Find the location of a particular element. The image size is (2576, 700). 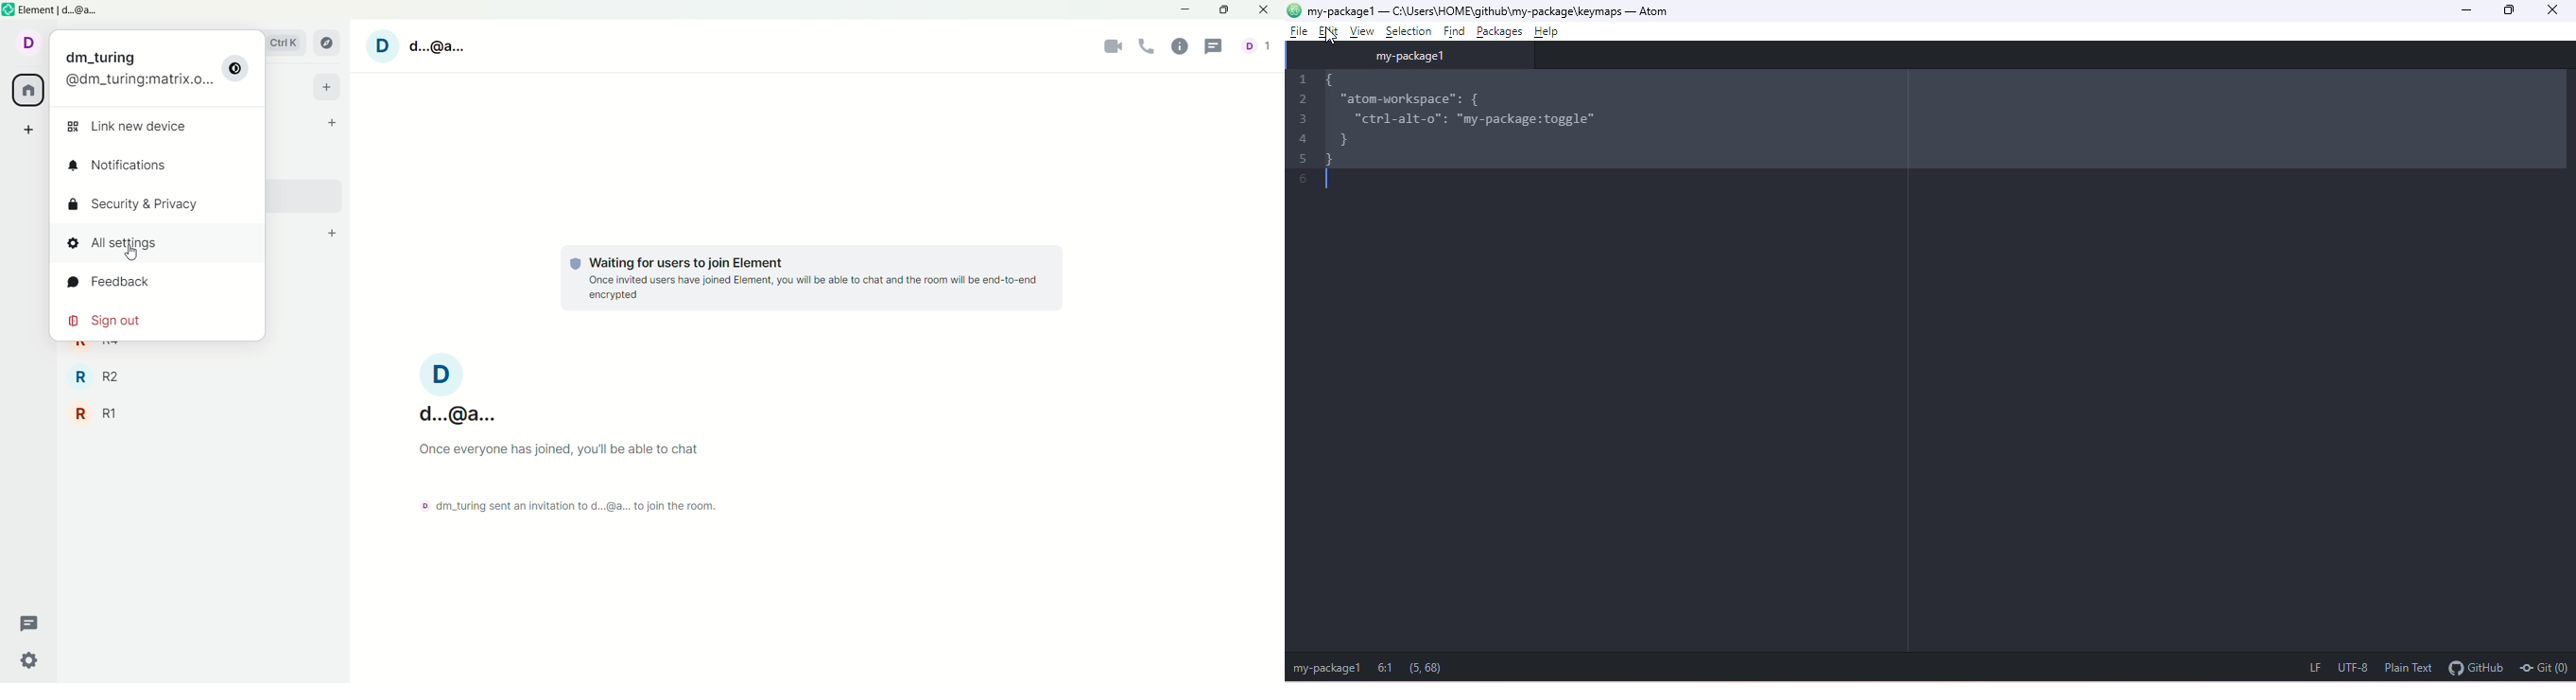

link new device is located at coordinates (129, 126).